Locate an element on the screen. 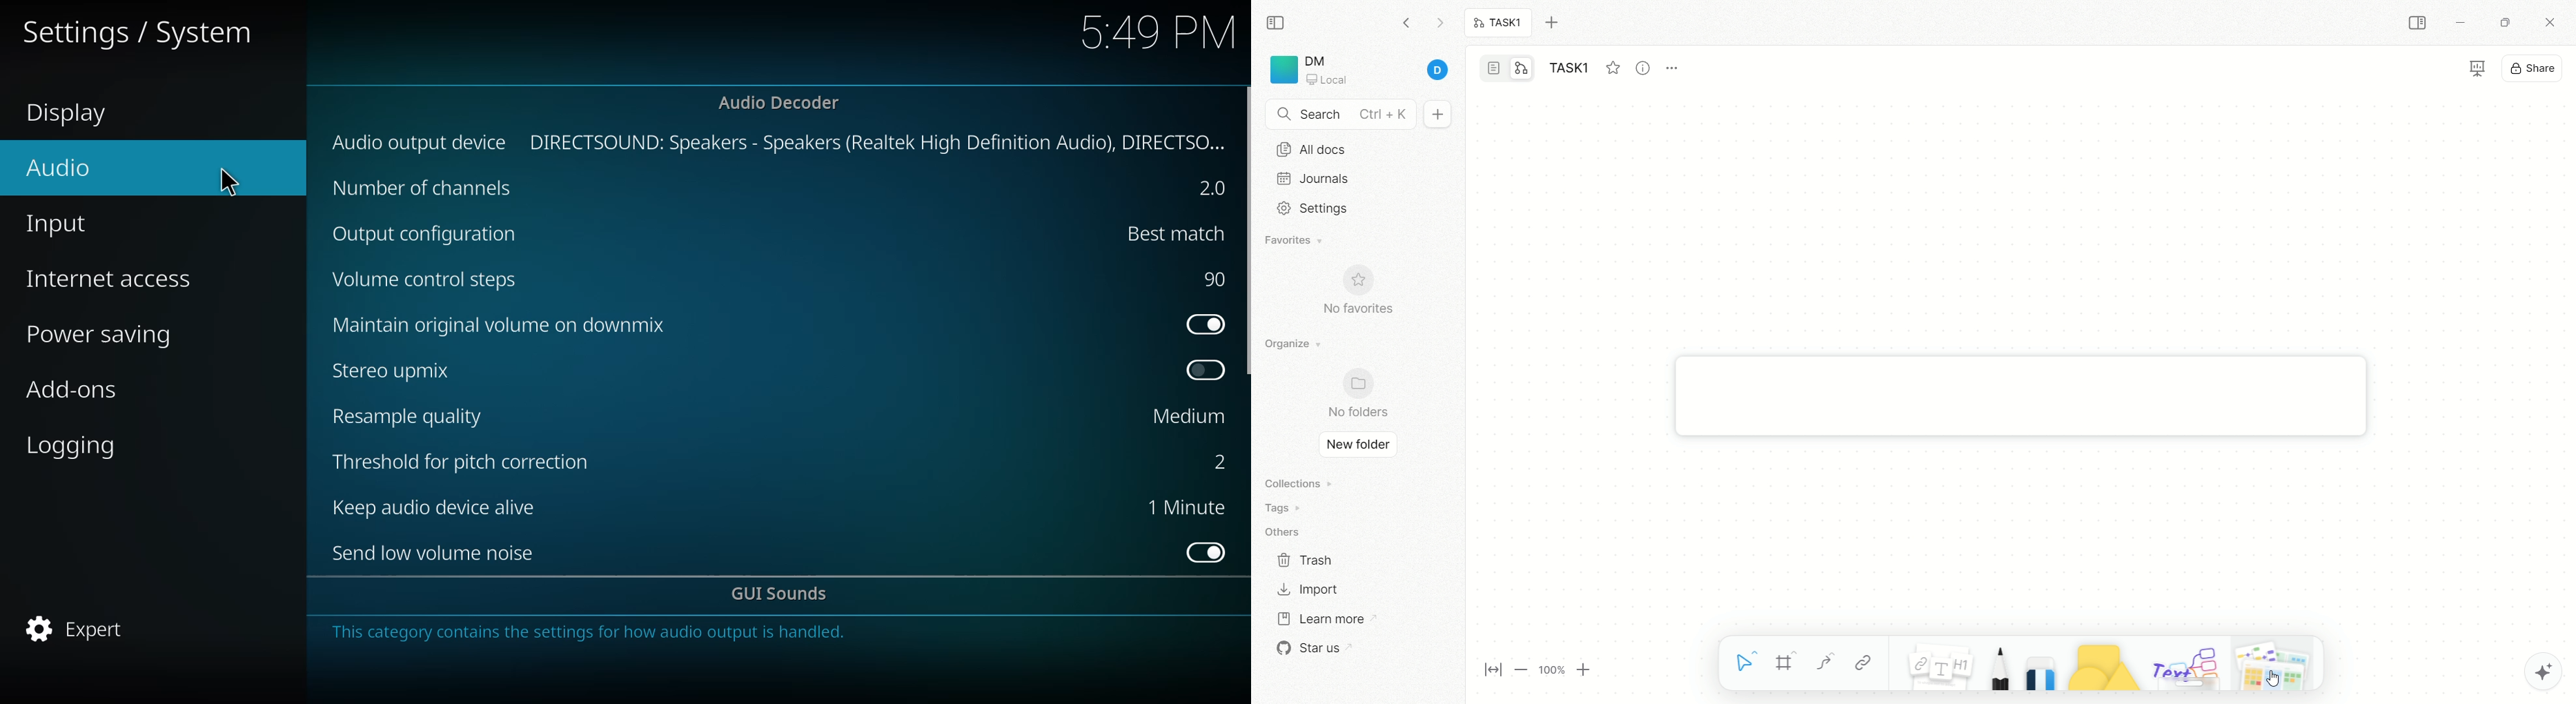  display is located at coordinates (72, 113).